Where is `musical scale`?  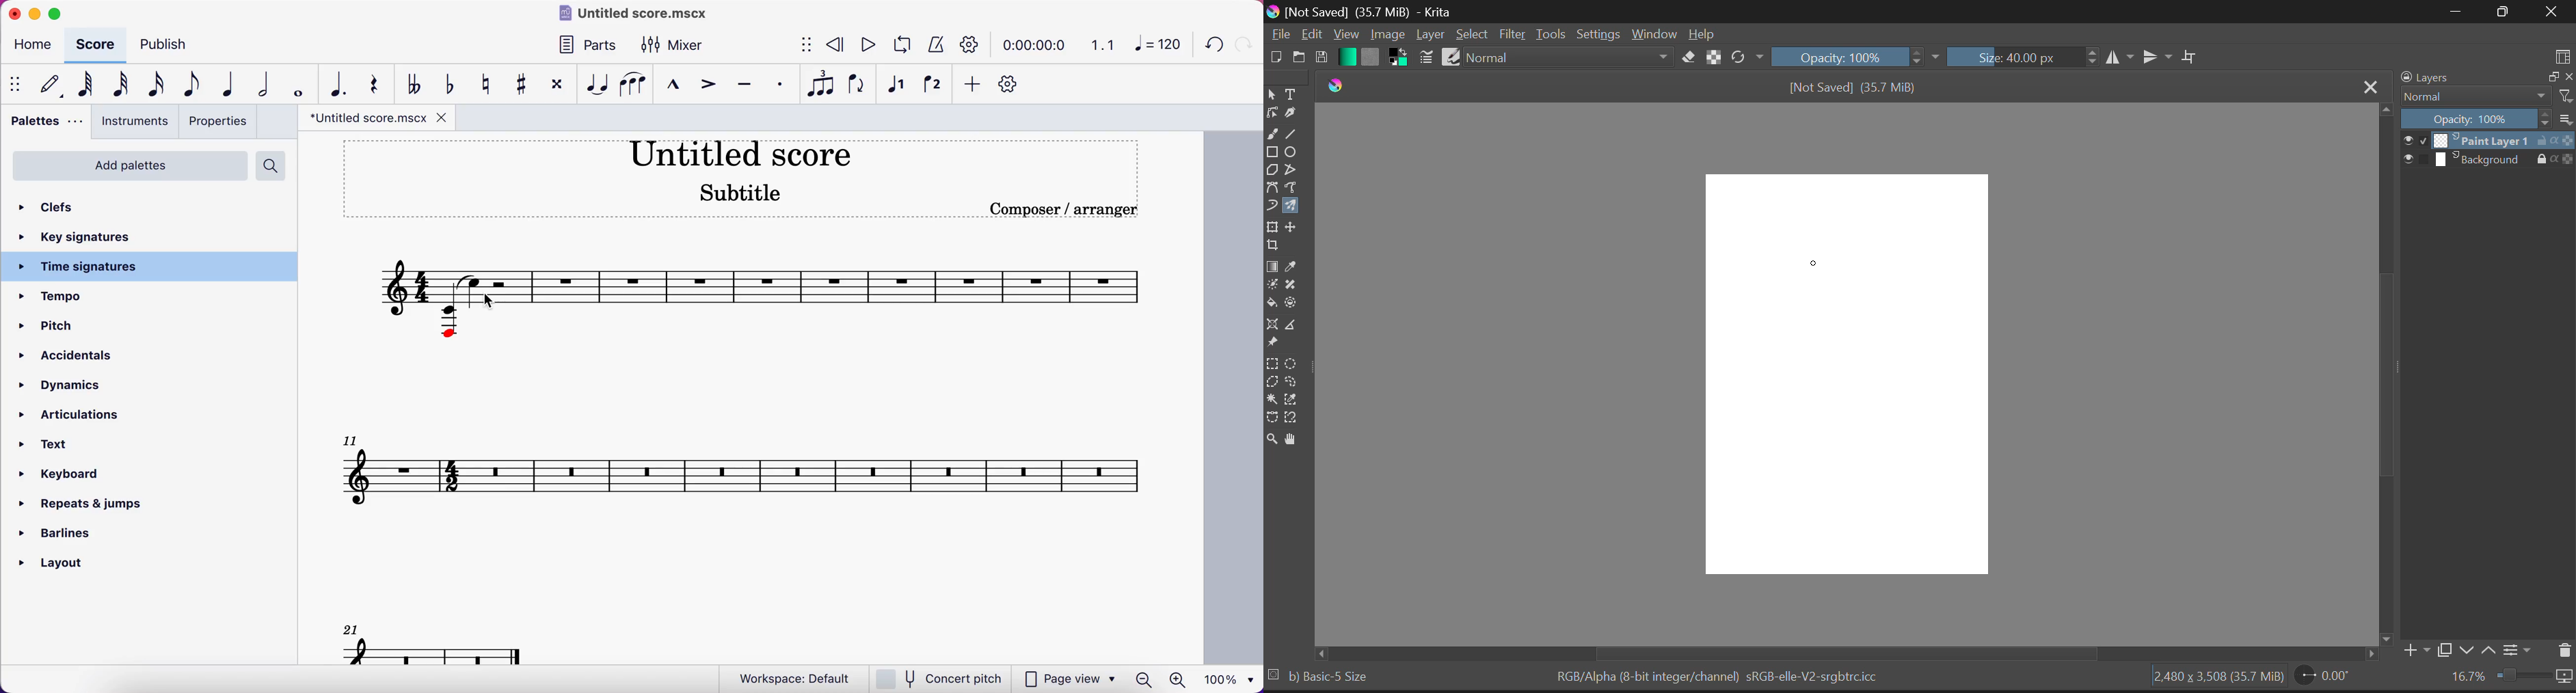
musical scale is located at coordinates (746, 442).